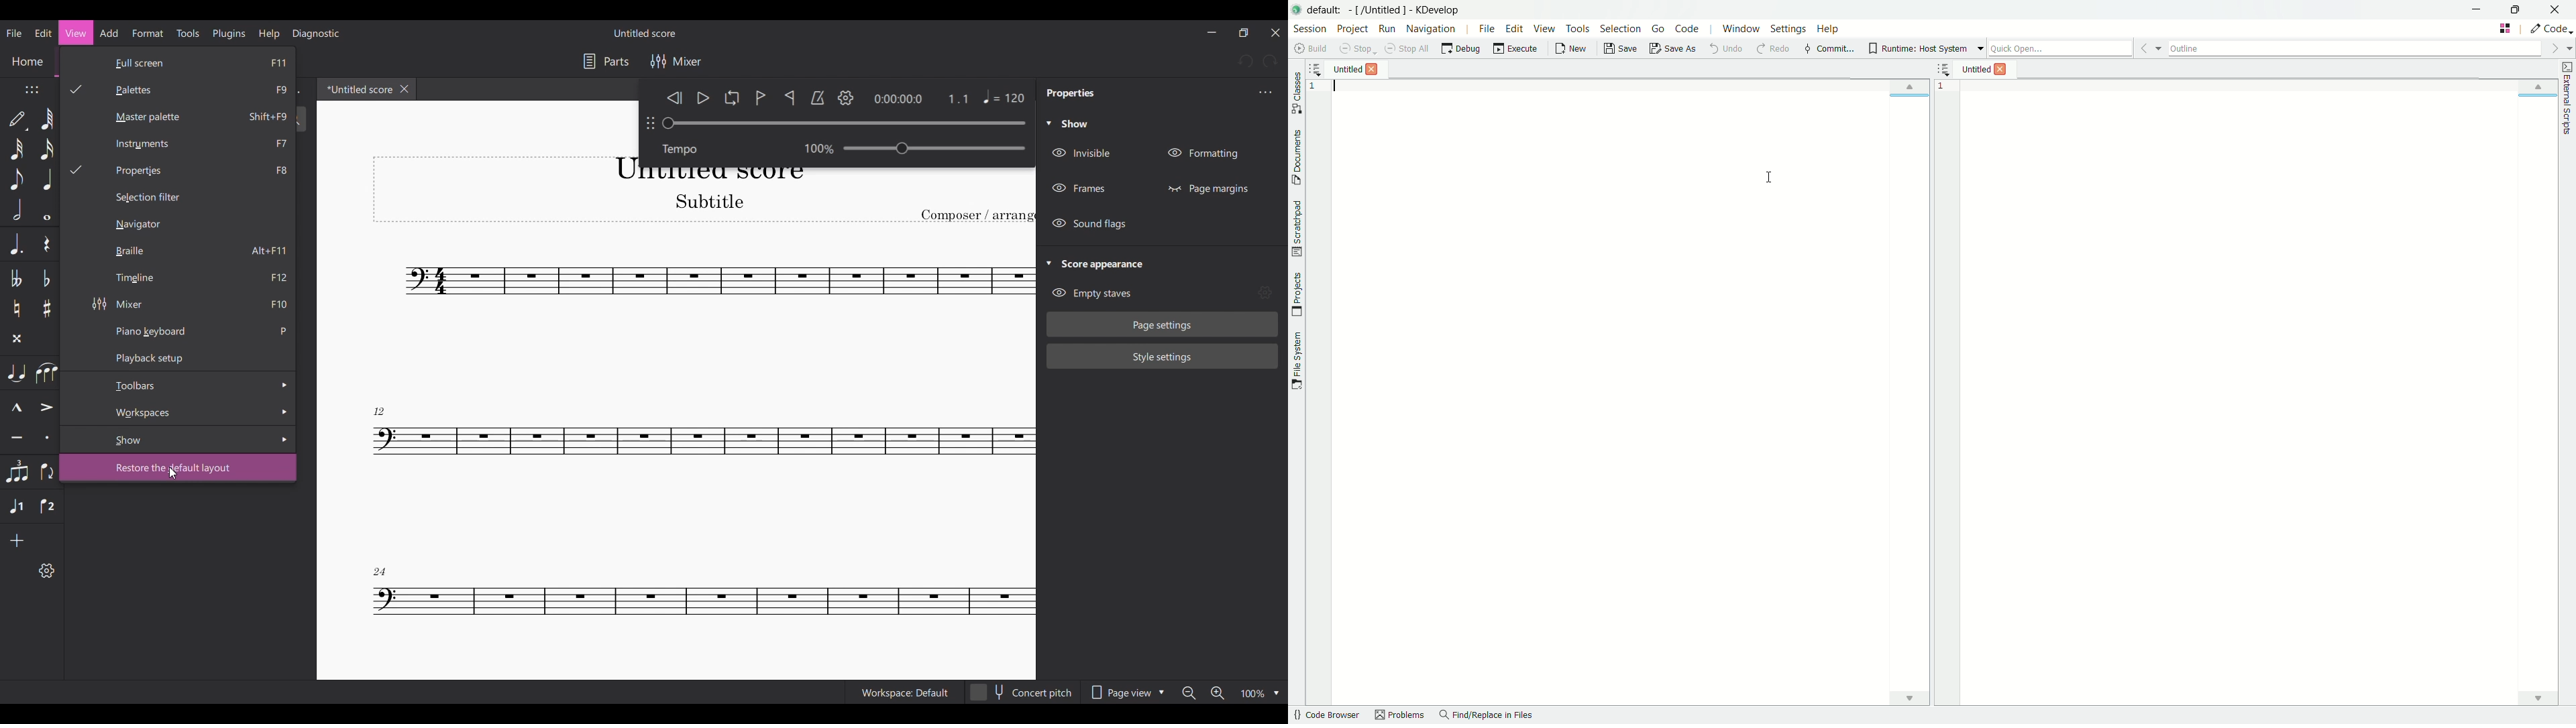 The width and height of the screenshot is (2576, 728). What do you see at coordinates (674, 97) in the screenshot?
I see `Rewind` at bounding box center [674, 97].